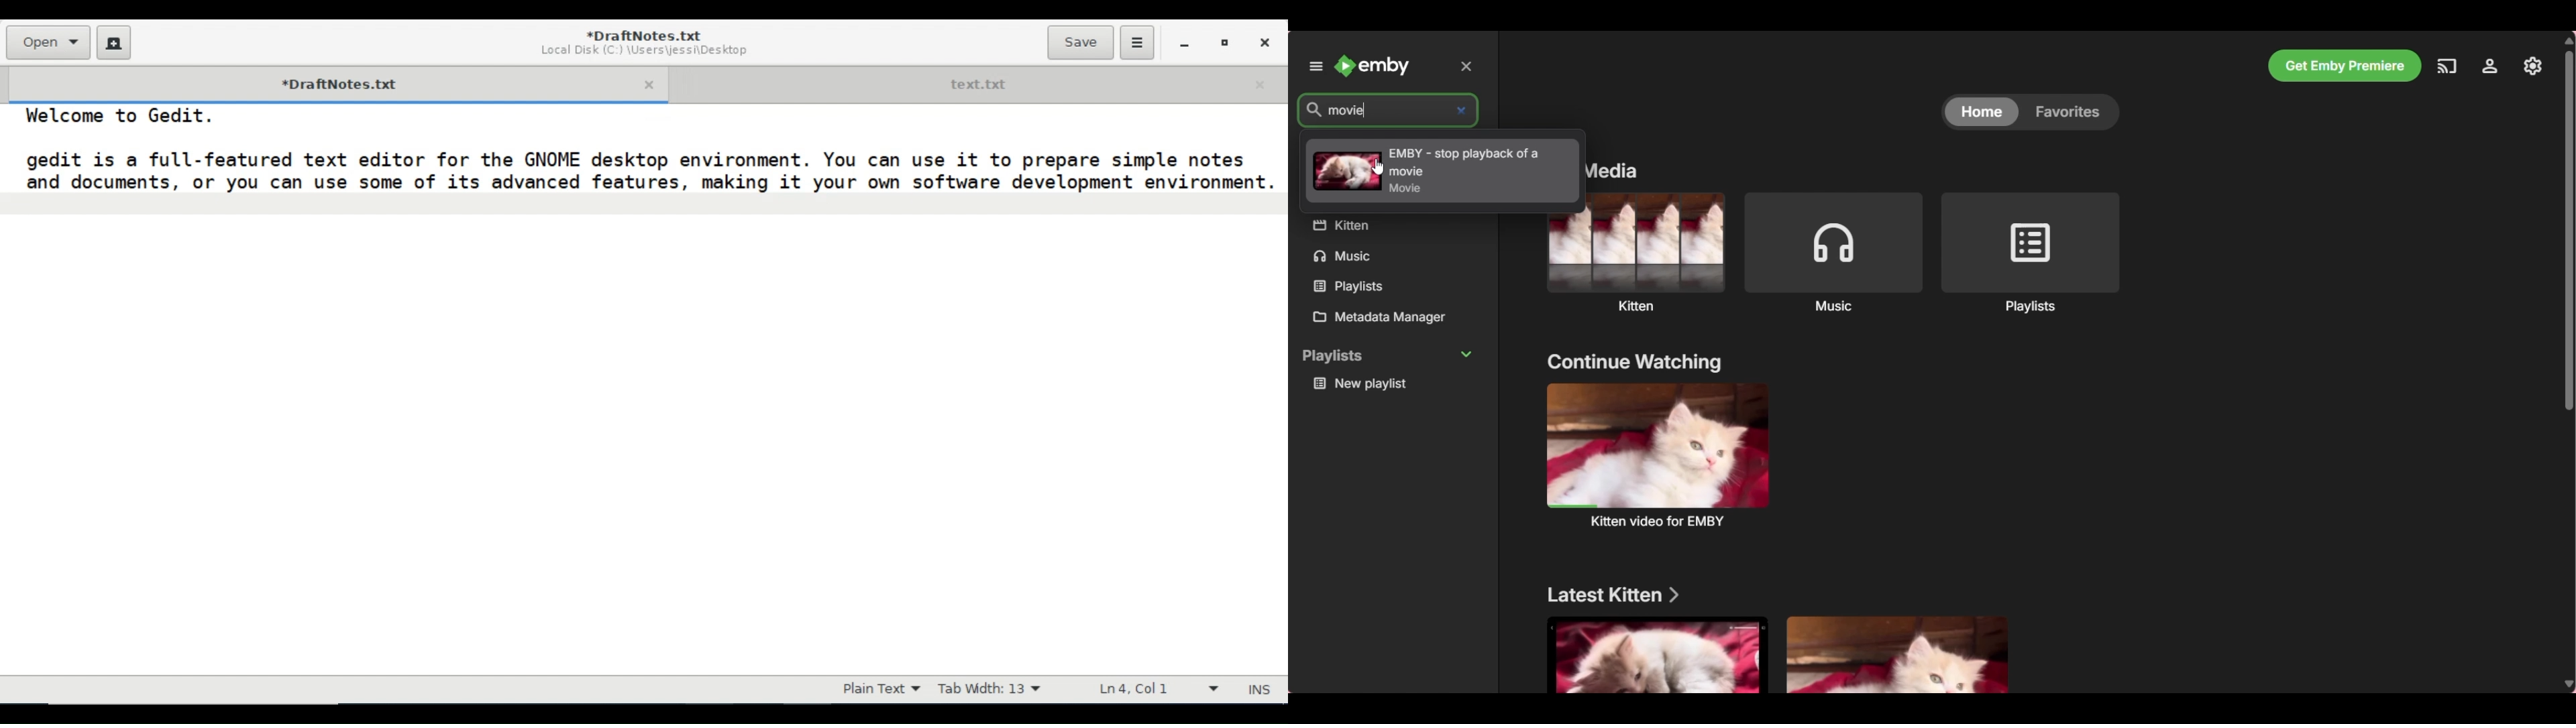 Image resolution: width=2576 pixels, height=728 pixels. I want to click on EMBY - stop playback of a movie> Movie, so click(1423, 167).